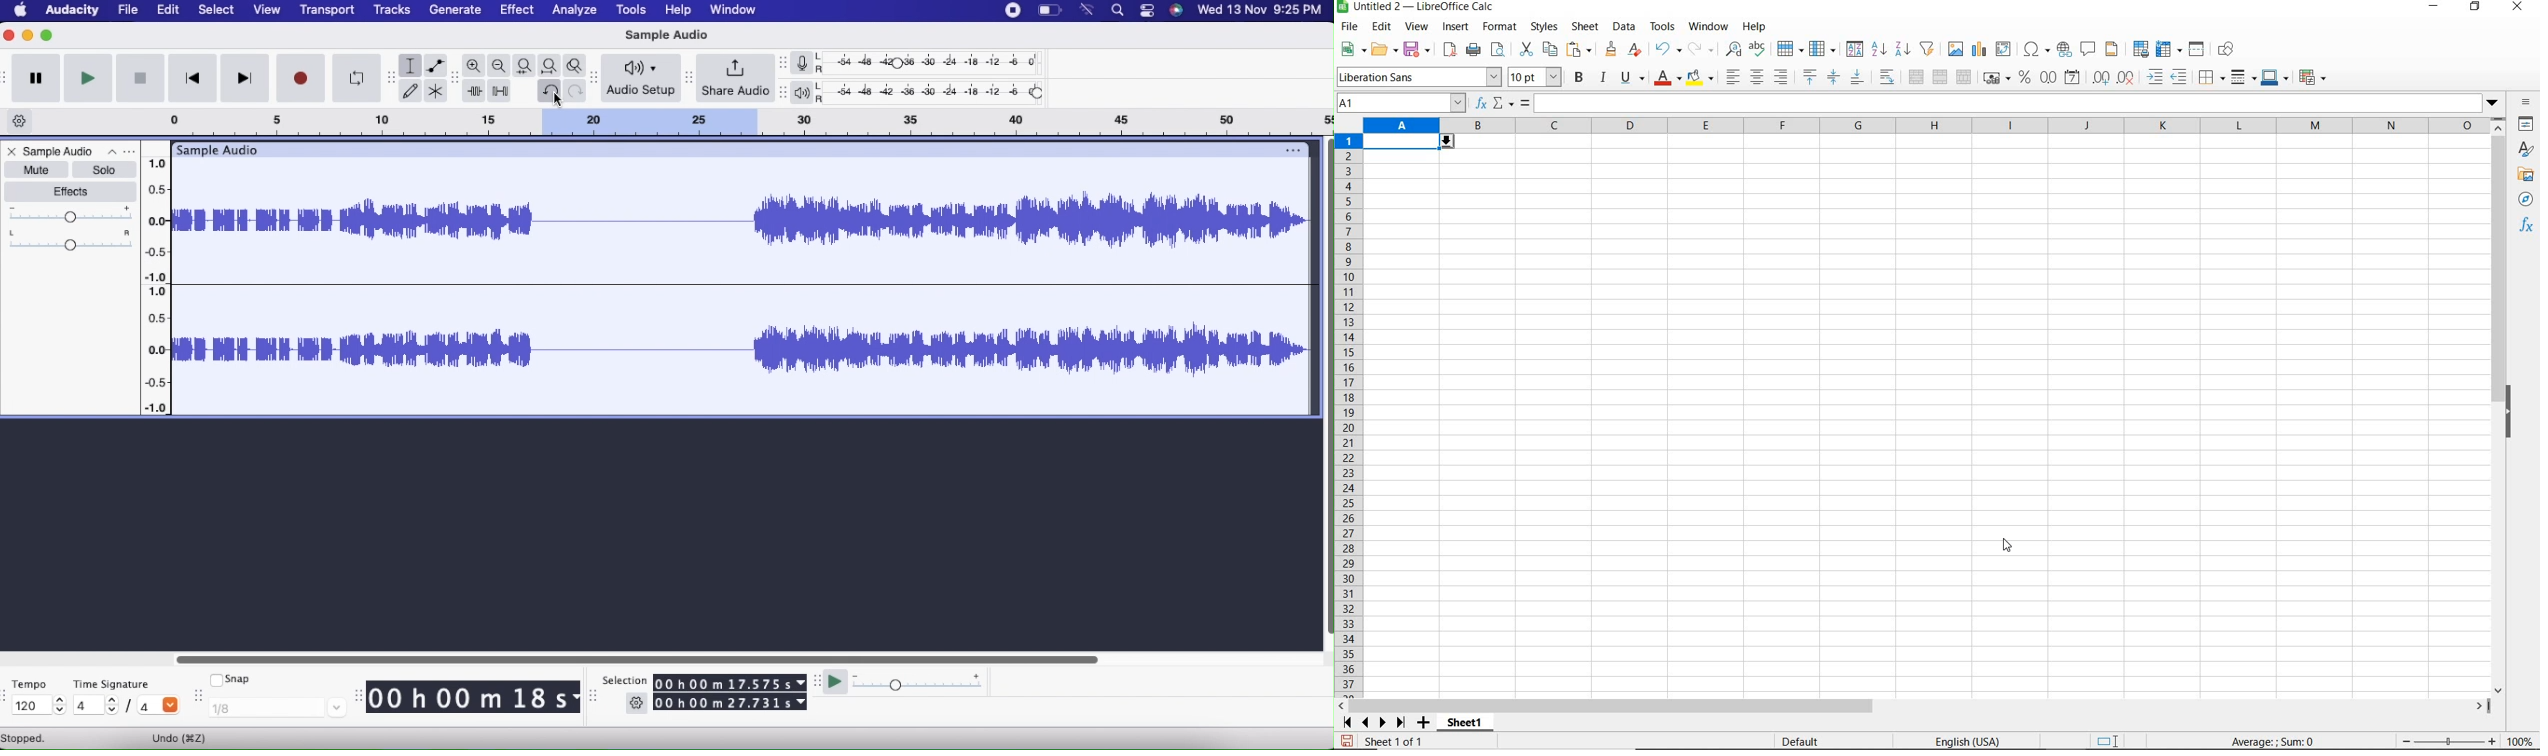 The image size is (2548, 756). I want to click on Sample Audio, so click(71, 151).